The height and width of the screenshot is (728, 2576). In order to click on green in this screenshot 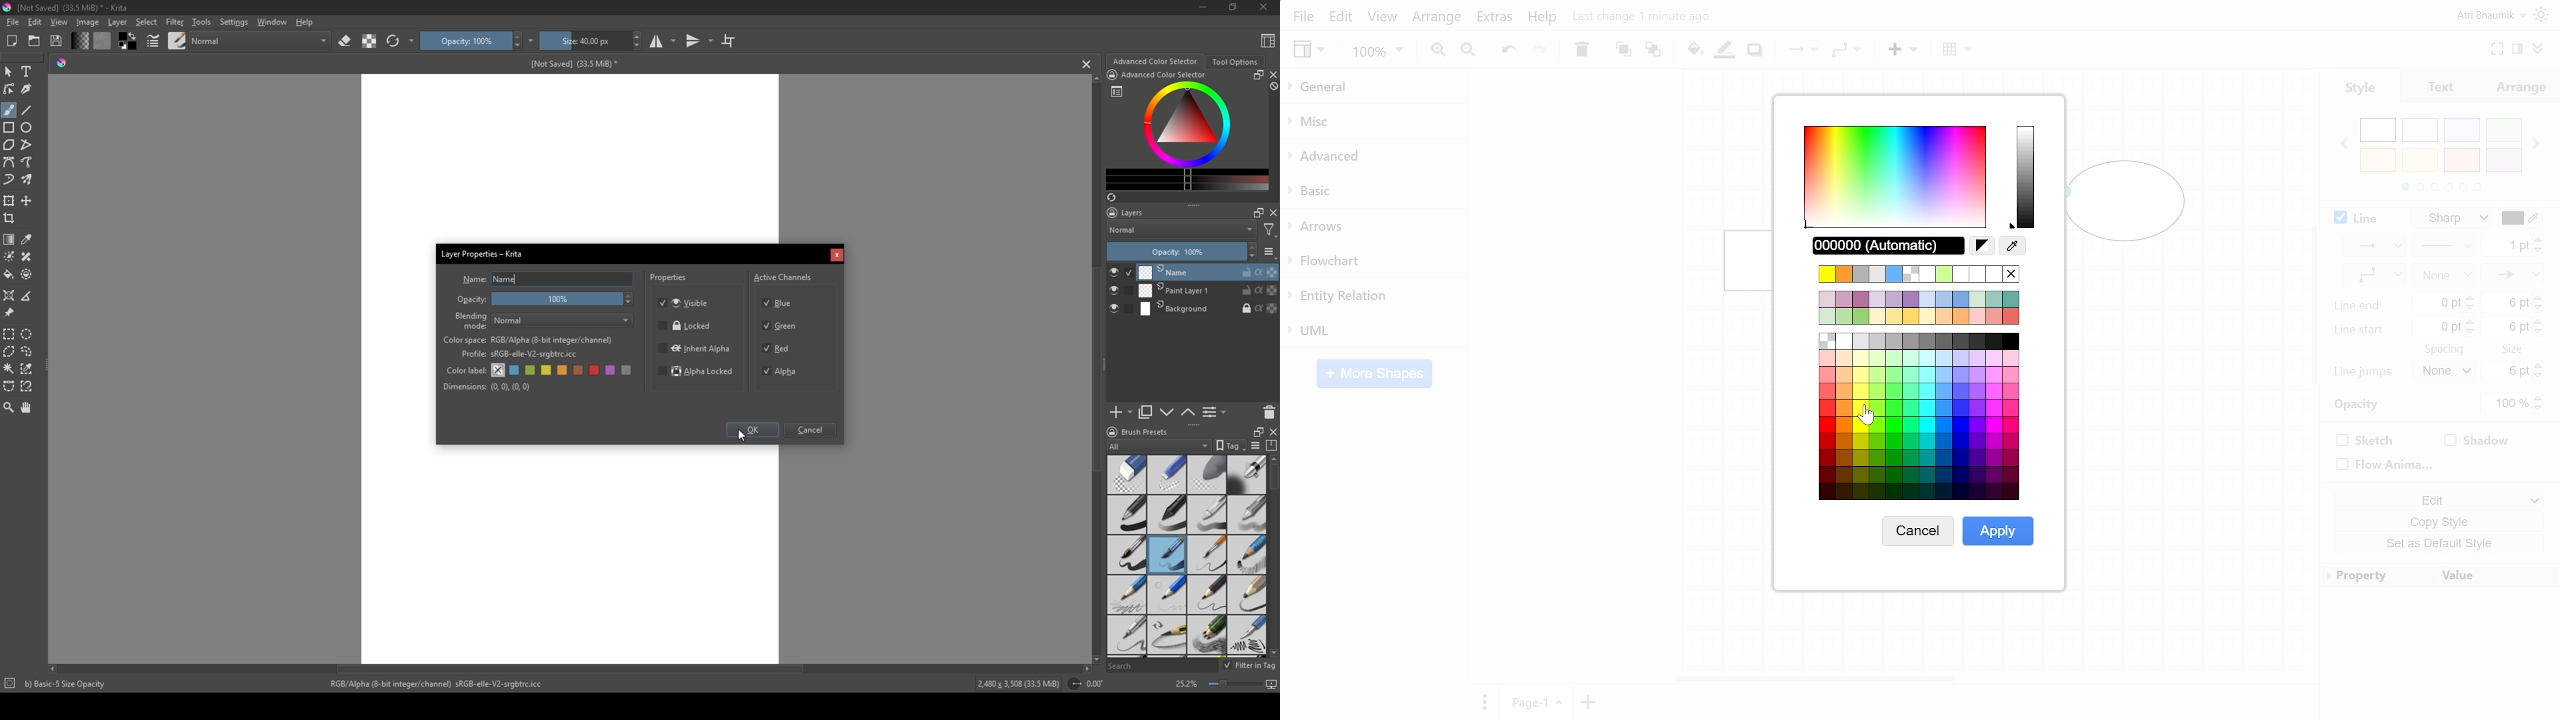, I will do `click(531, 371)`.